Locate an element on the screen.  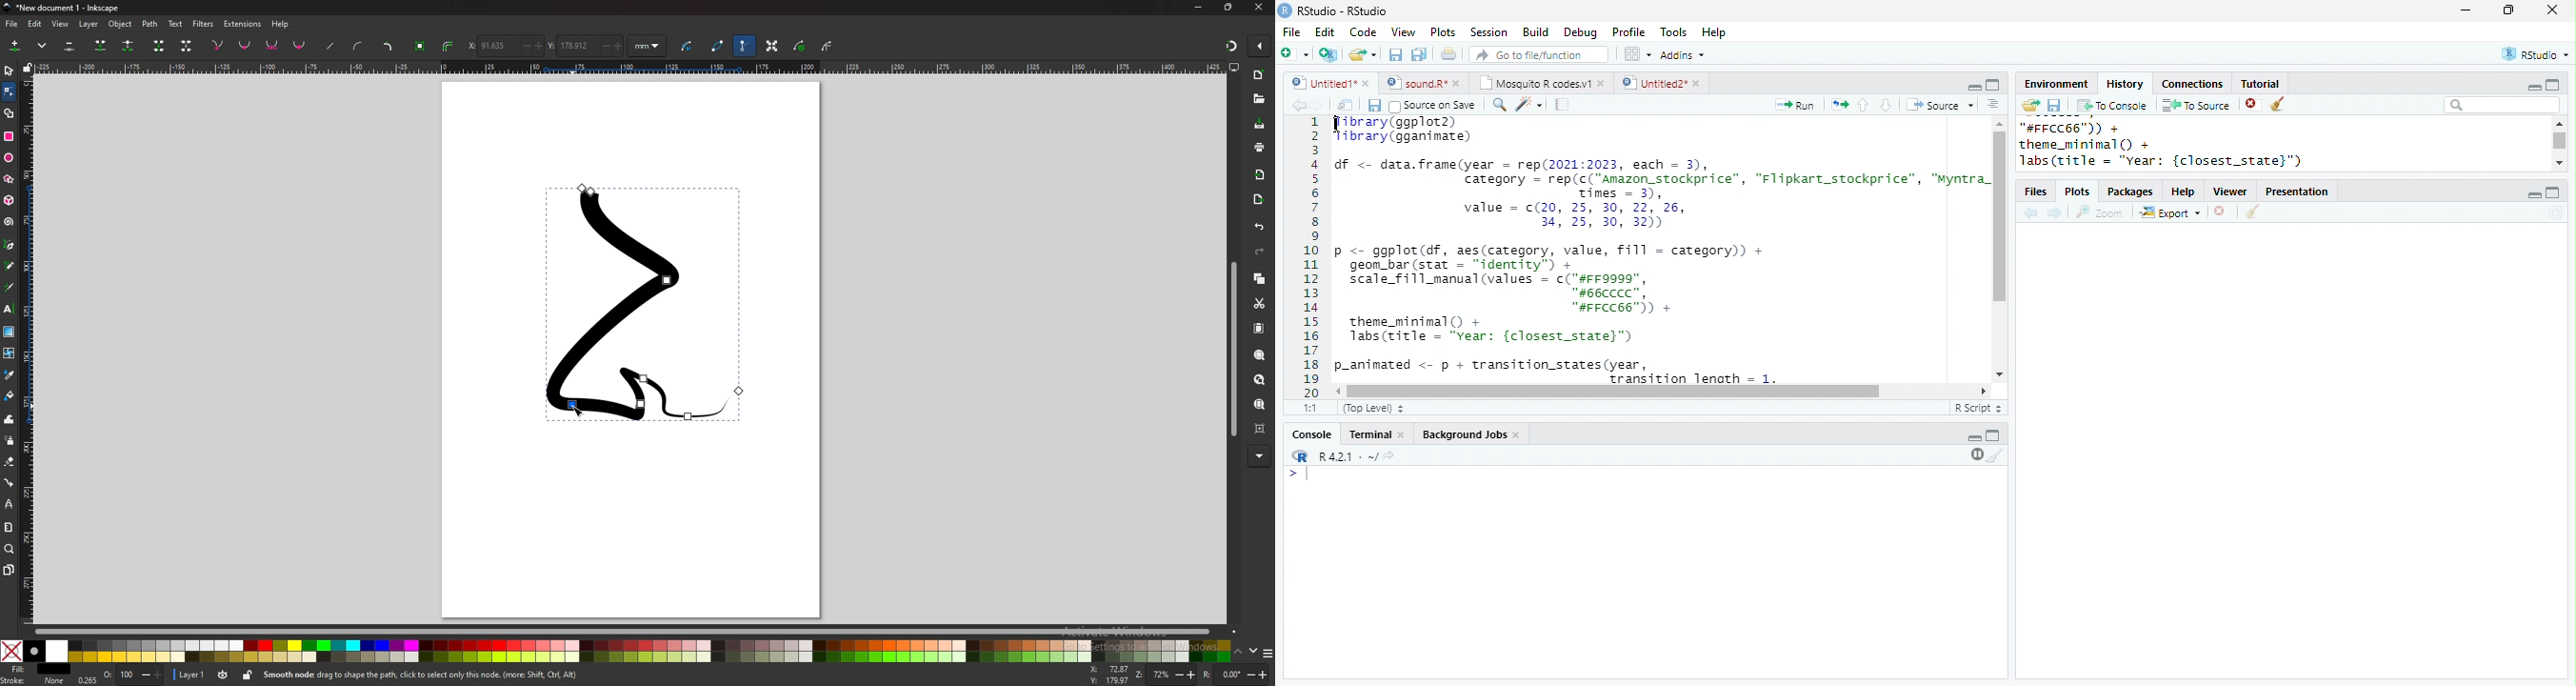
Opacity is located at coordinates (118, 675).